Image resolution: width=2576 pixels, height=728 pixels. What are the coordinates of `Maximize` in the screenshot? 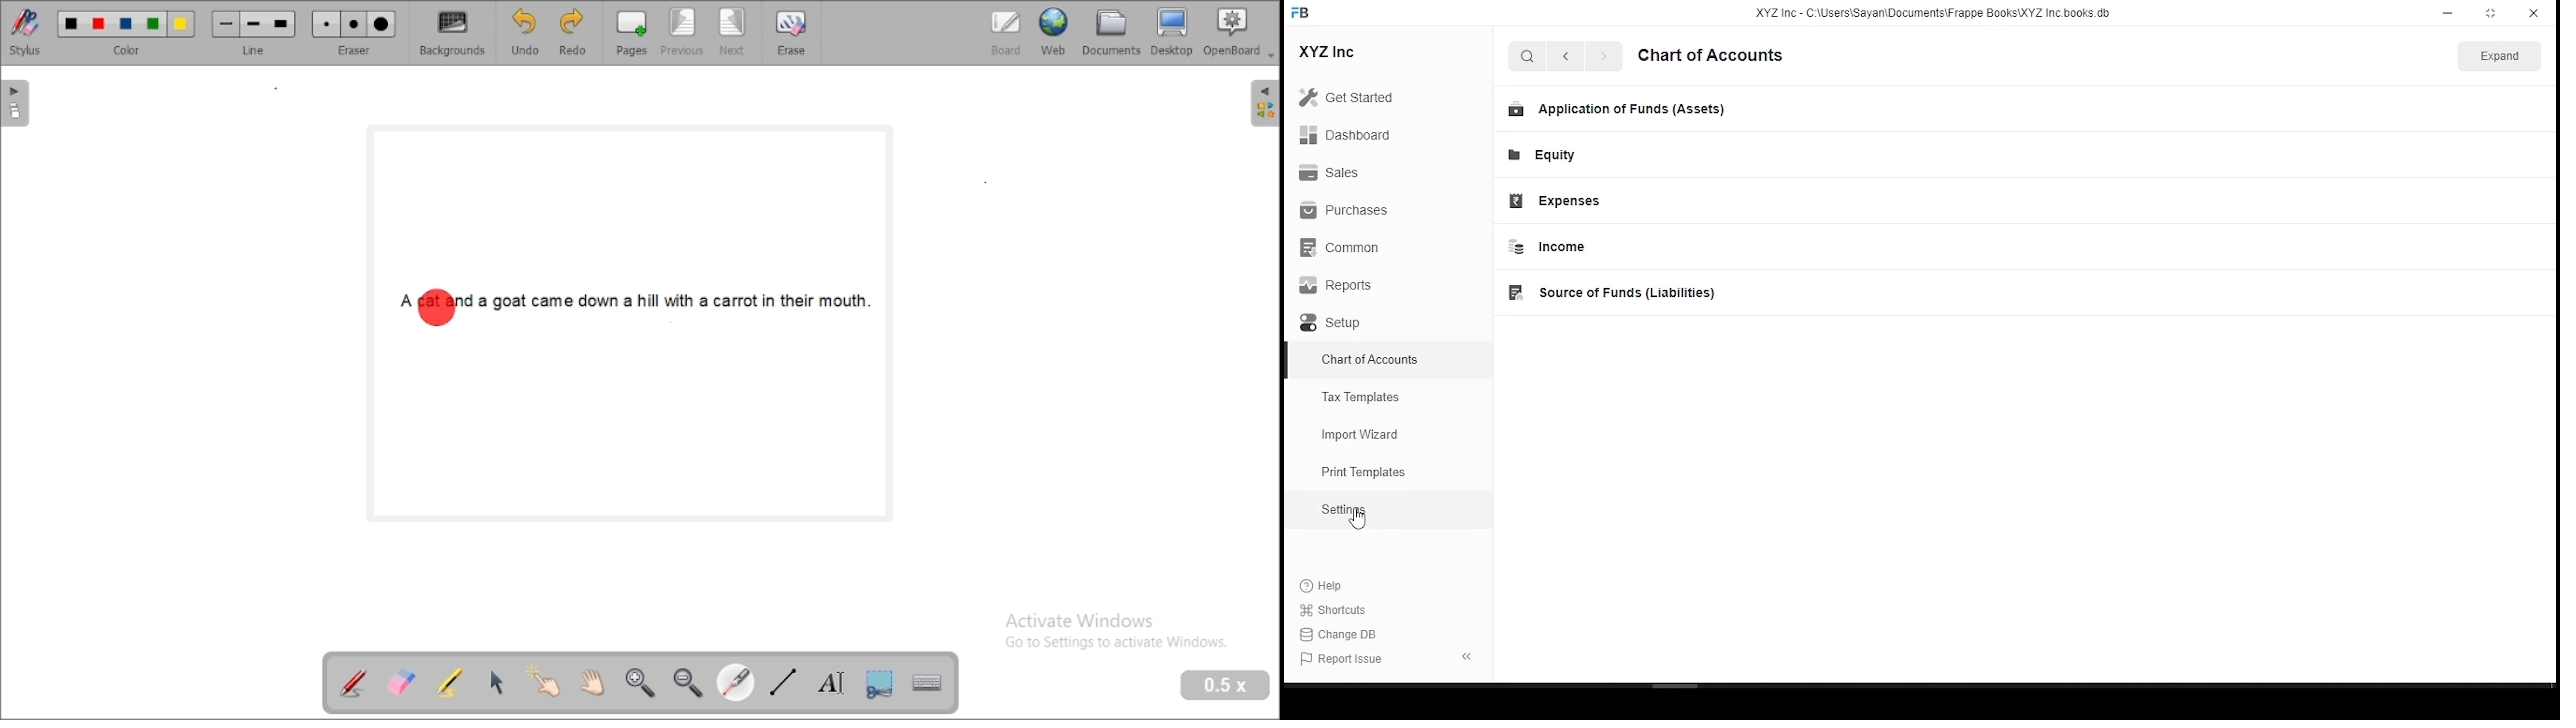 It's located at (2493, 14).